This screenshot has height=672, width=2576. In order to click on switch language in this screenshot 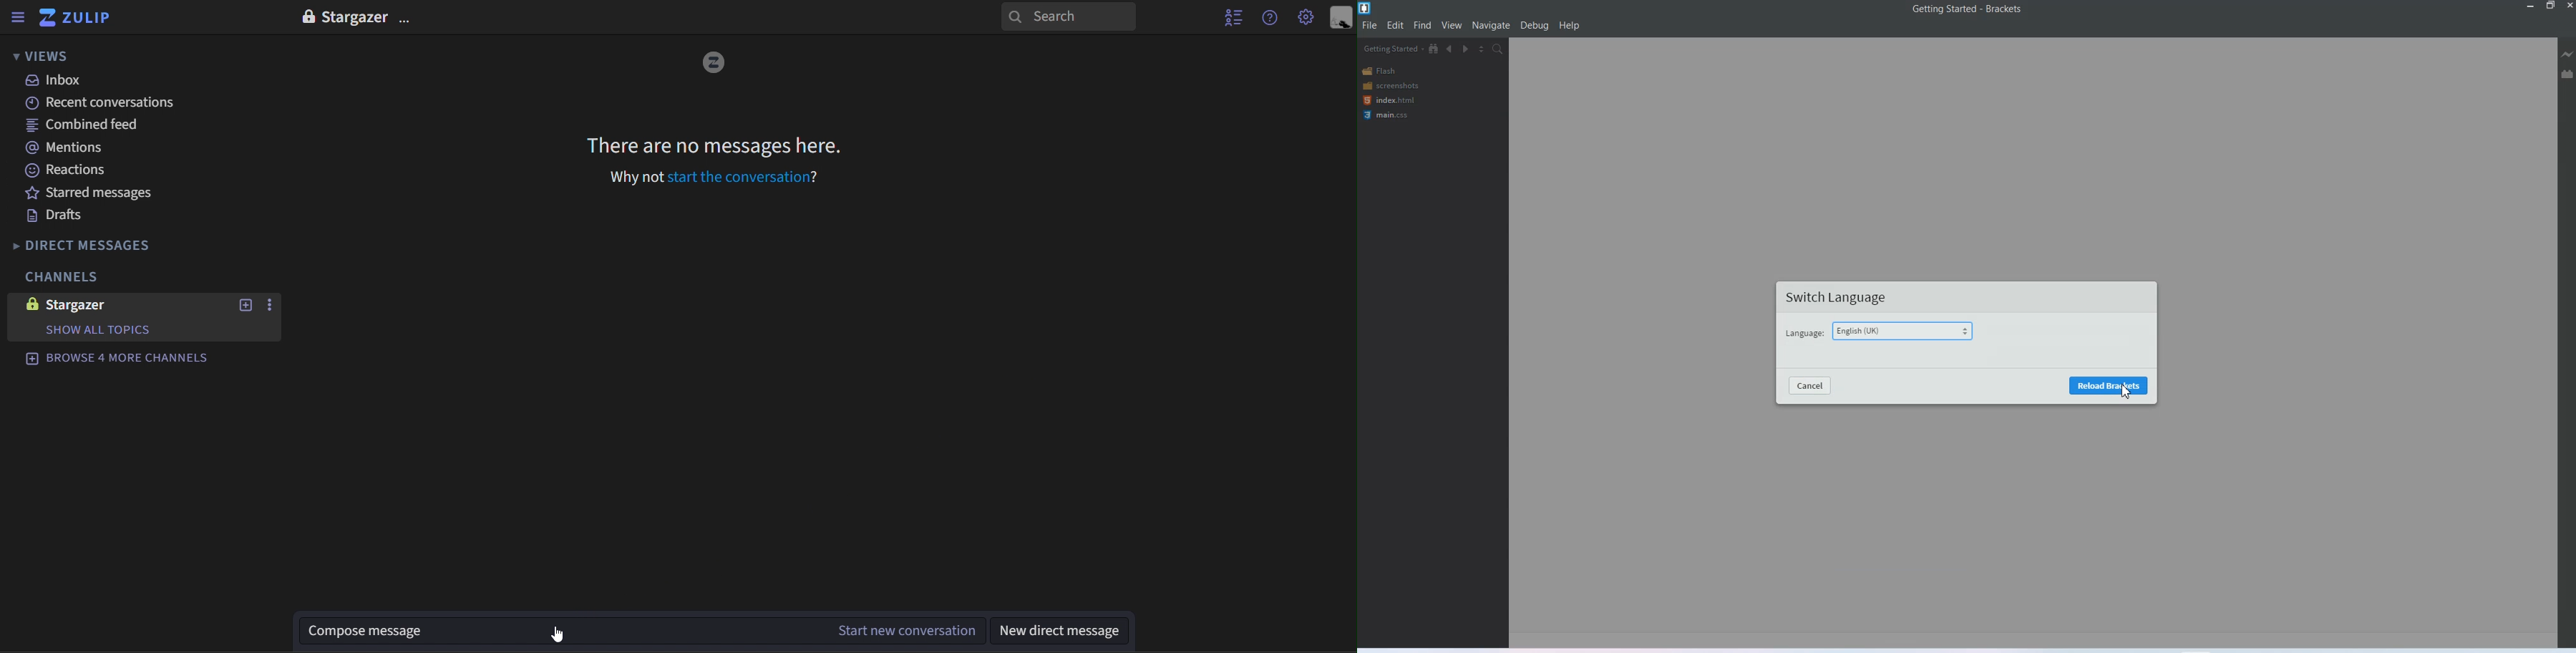, I will do `click(1838, 297)`.